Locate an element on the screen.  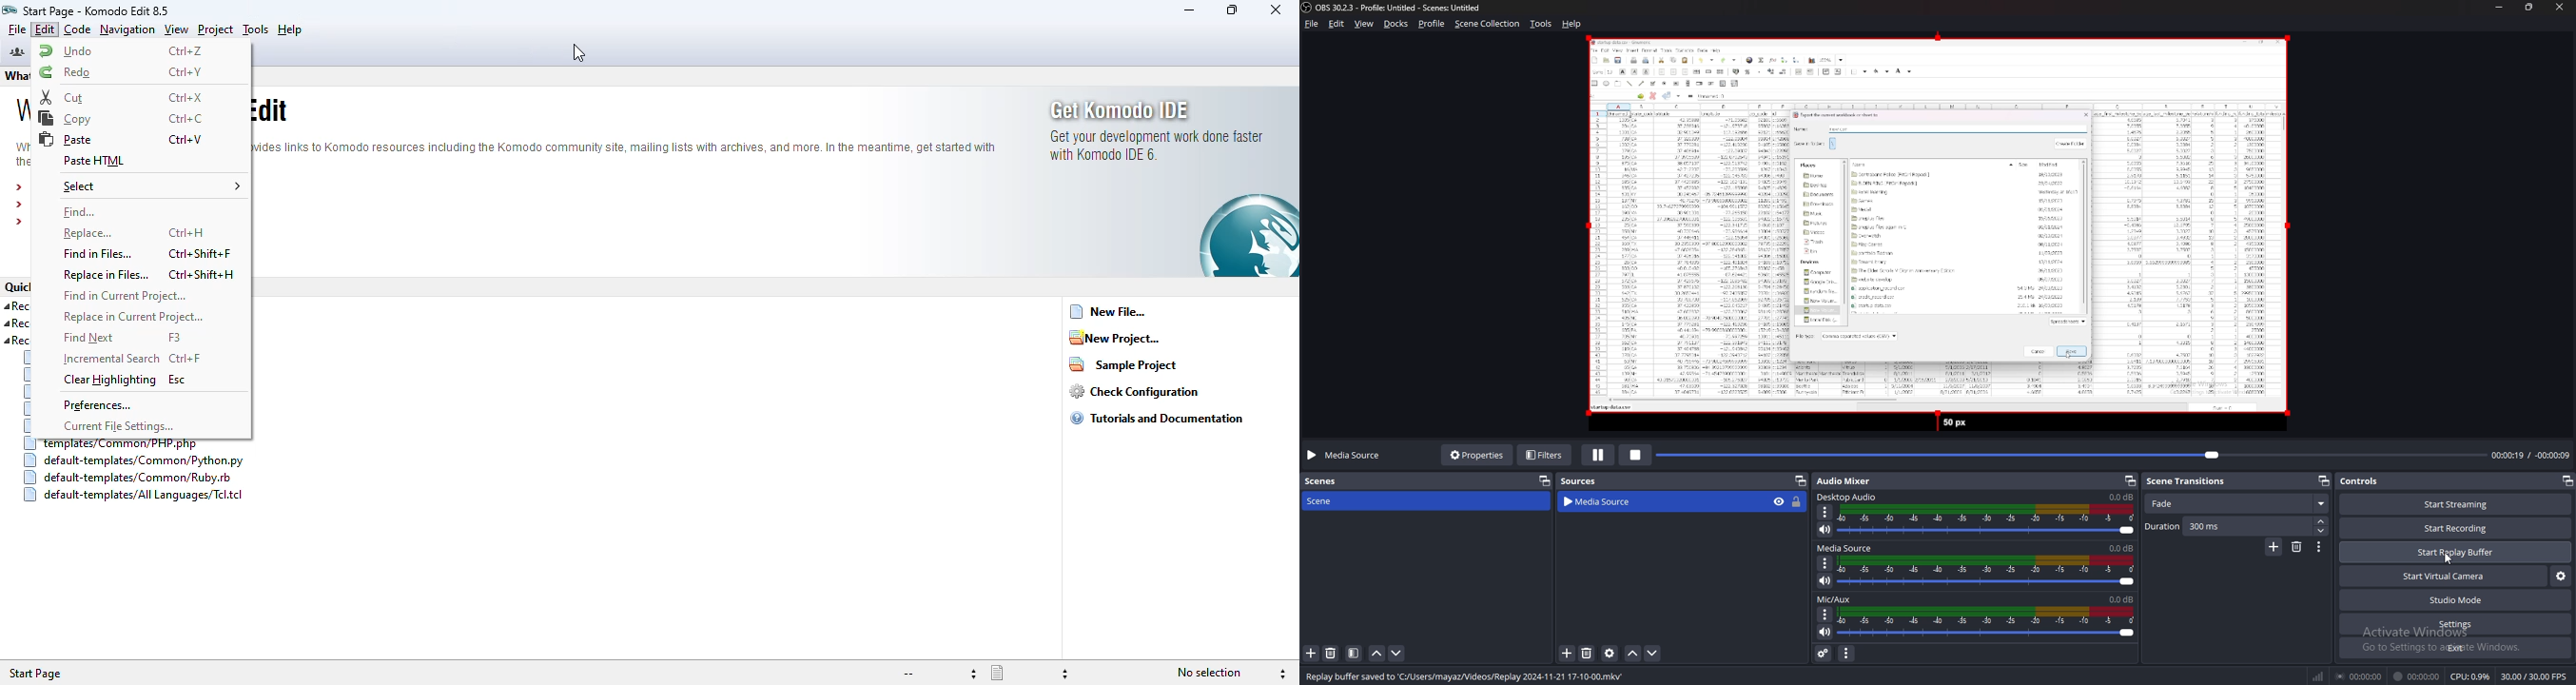
0.0db is located at coordinates (2123, 547).